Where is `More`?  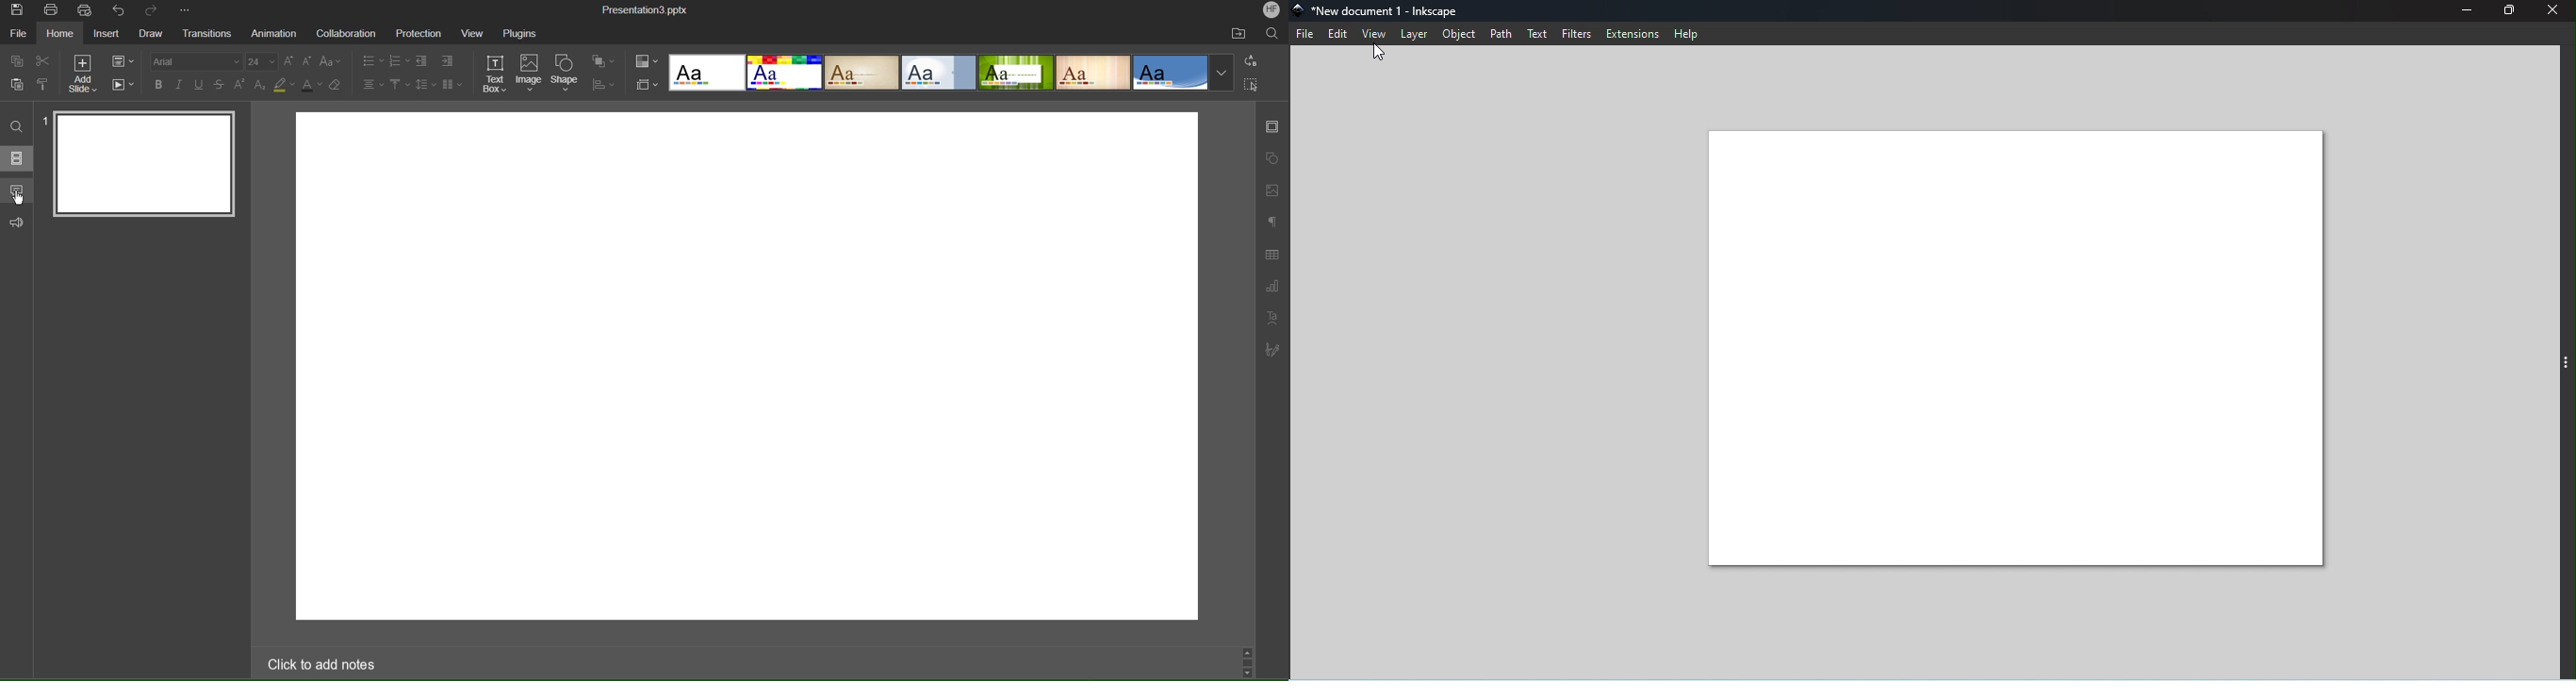
More is located at coordinates (184, 11).